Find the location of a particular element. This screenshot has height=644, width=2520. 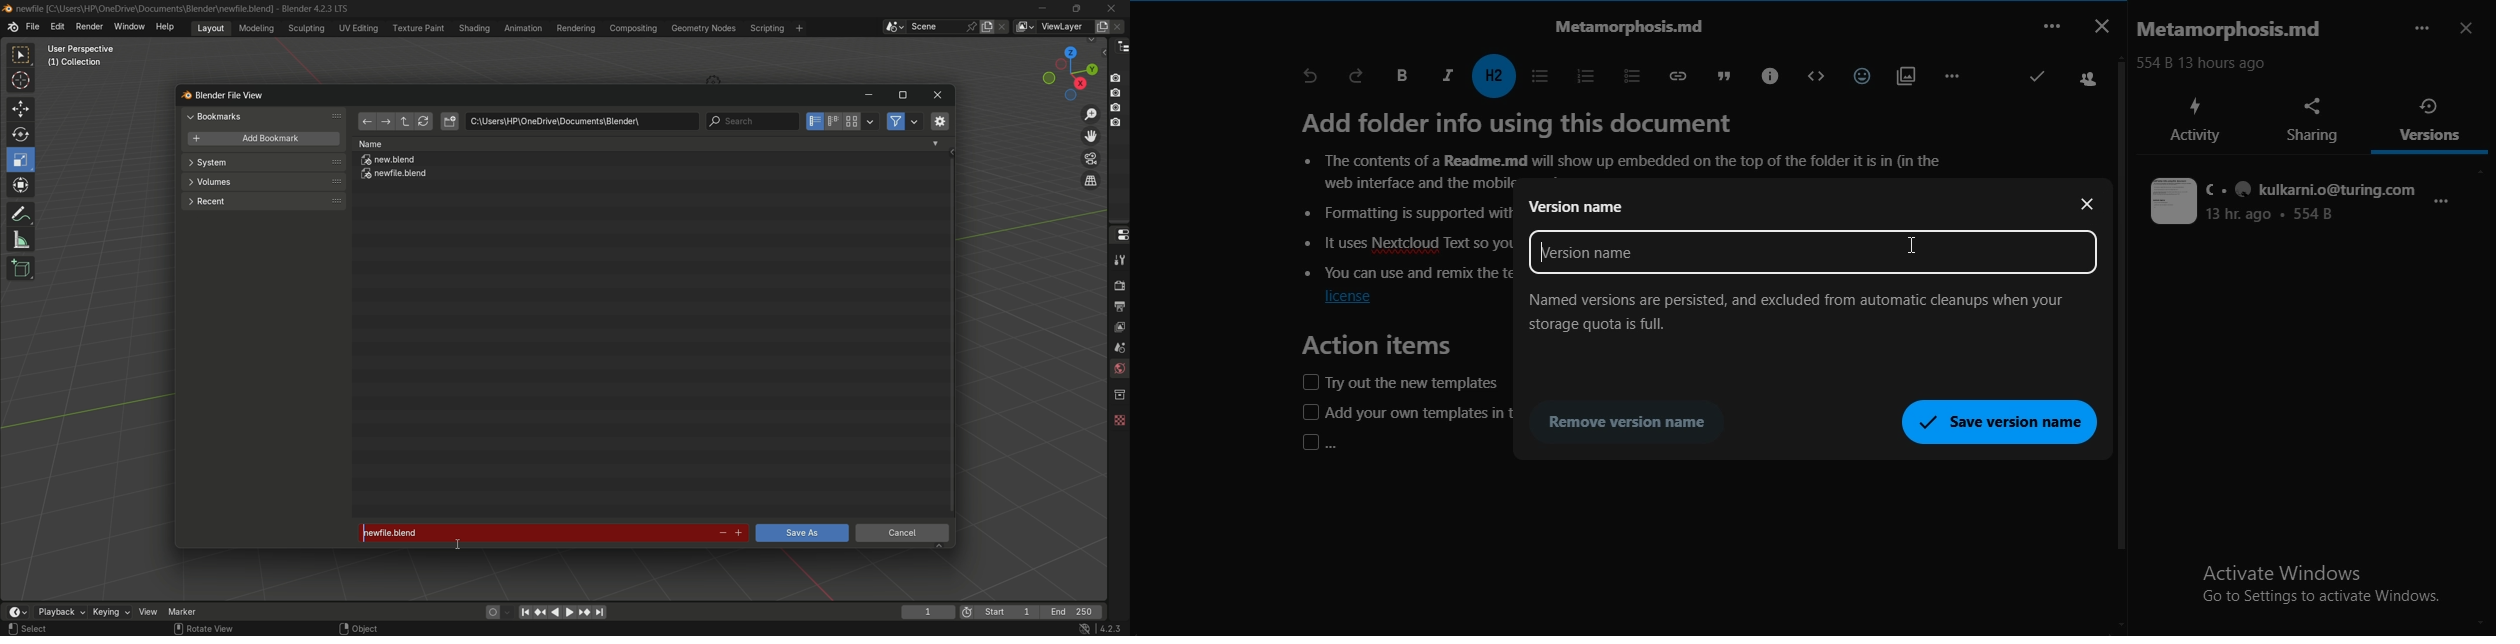

Blend is located at coordinates (7, 8).